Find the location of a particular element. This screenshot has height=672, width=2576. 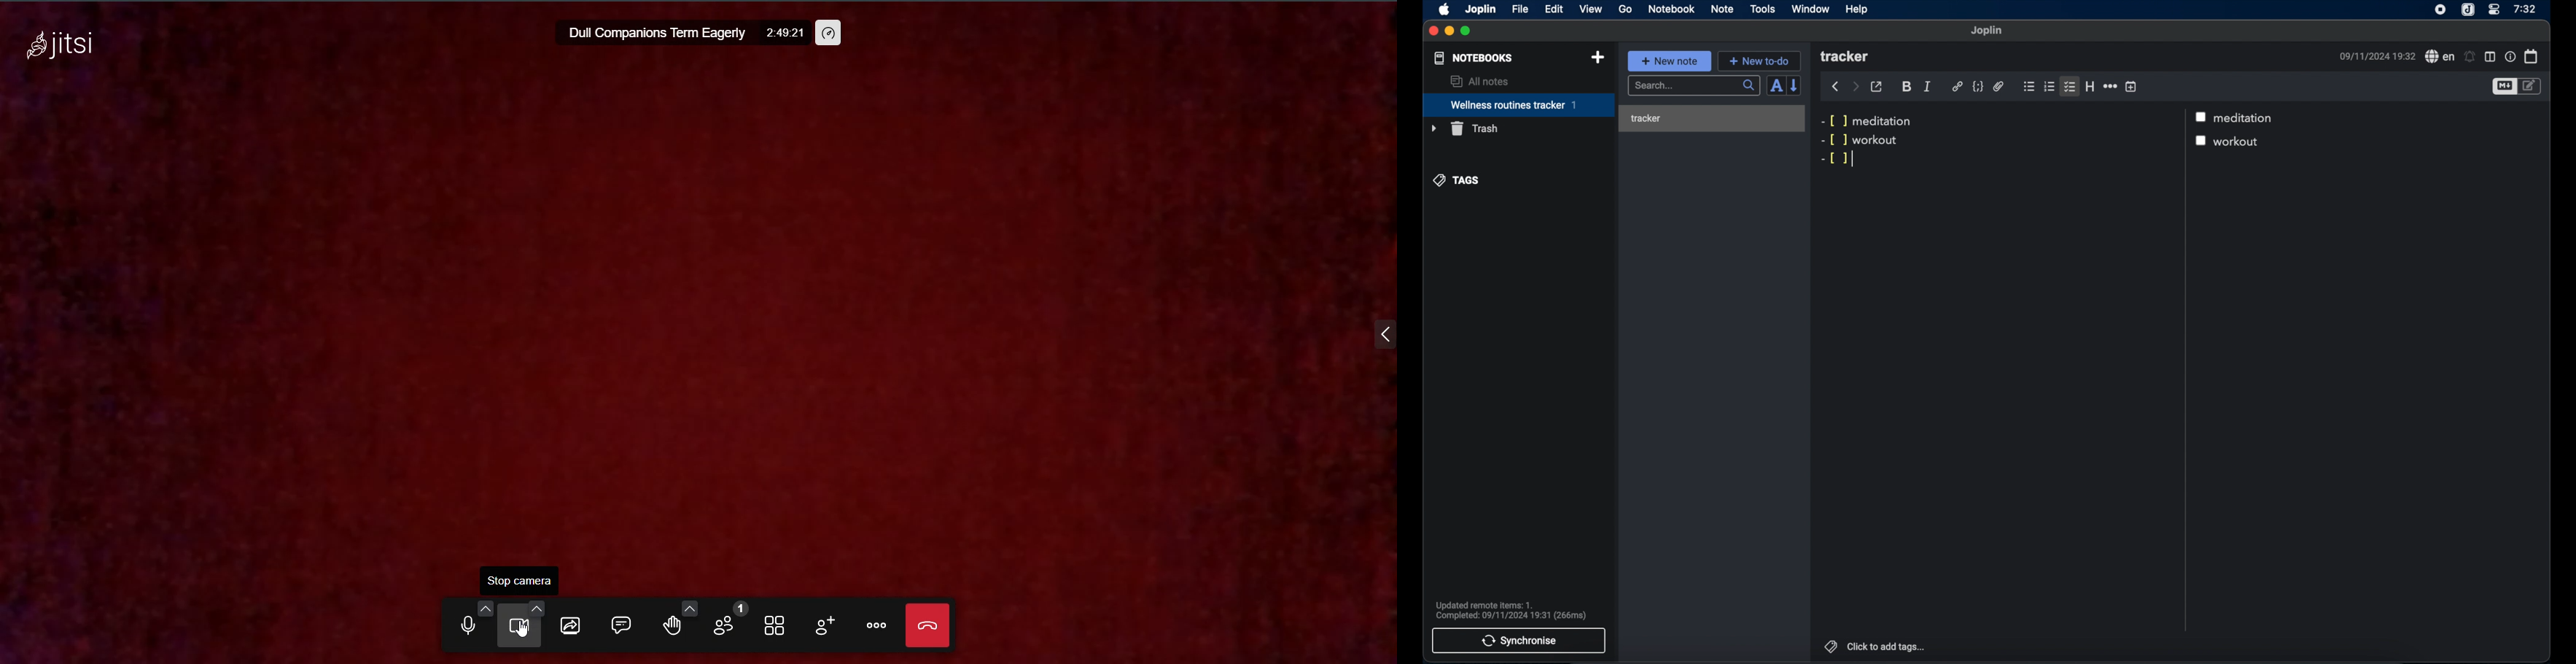

search... is located at coordinates (1695, 86).